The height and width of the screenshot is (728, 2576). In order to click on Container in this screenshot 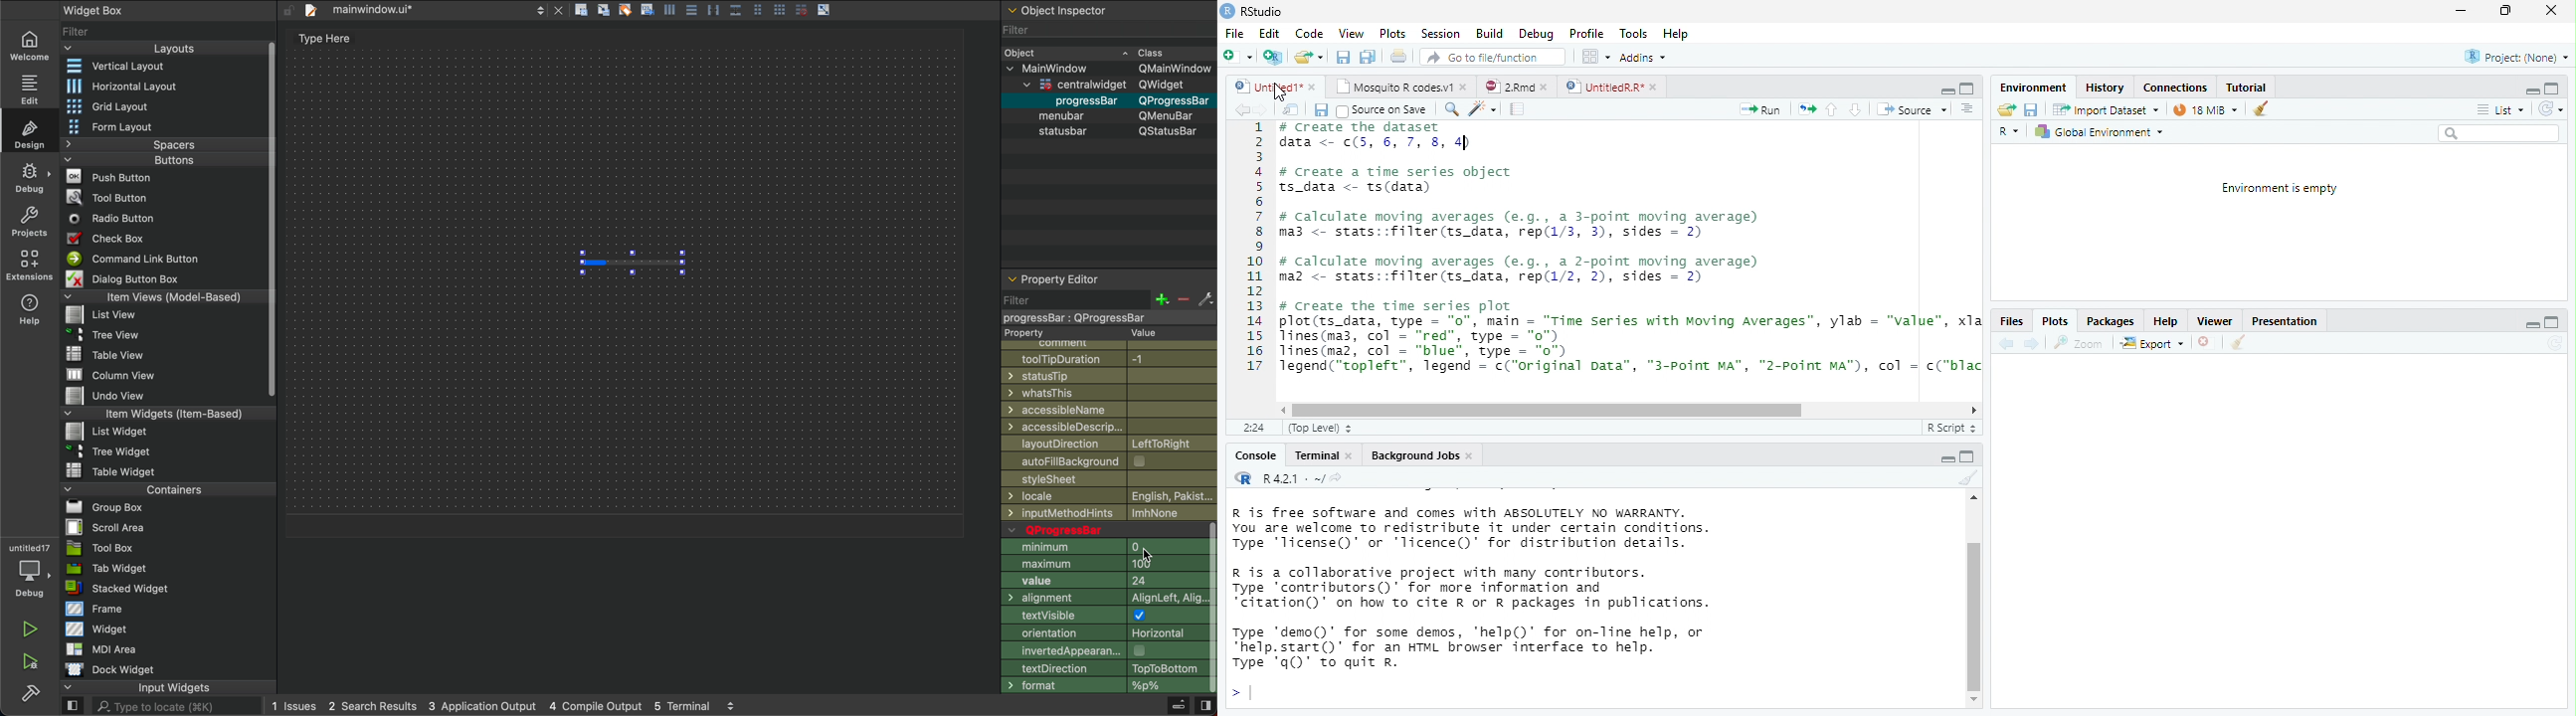, I will do `click(143, 489)`.